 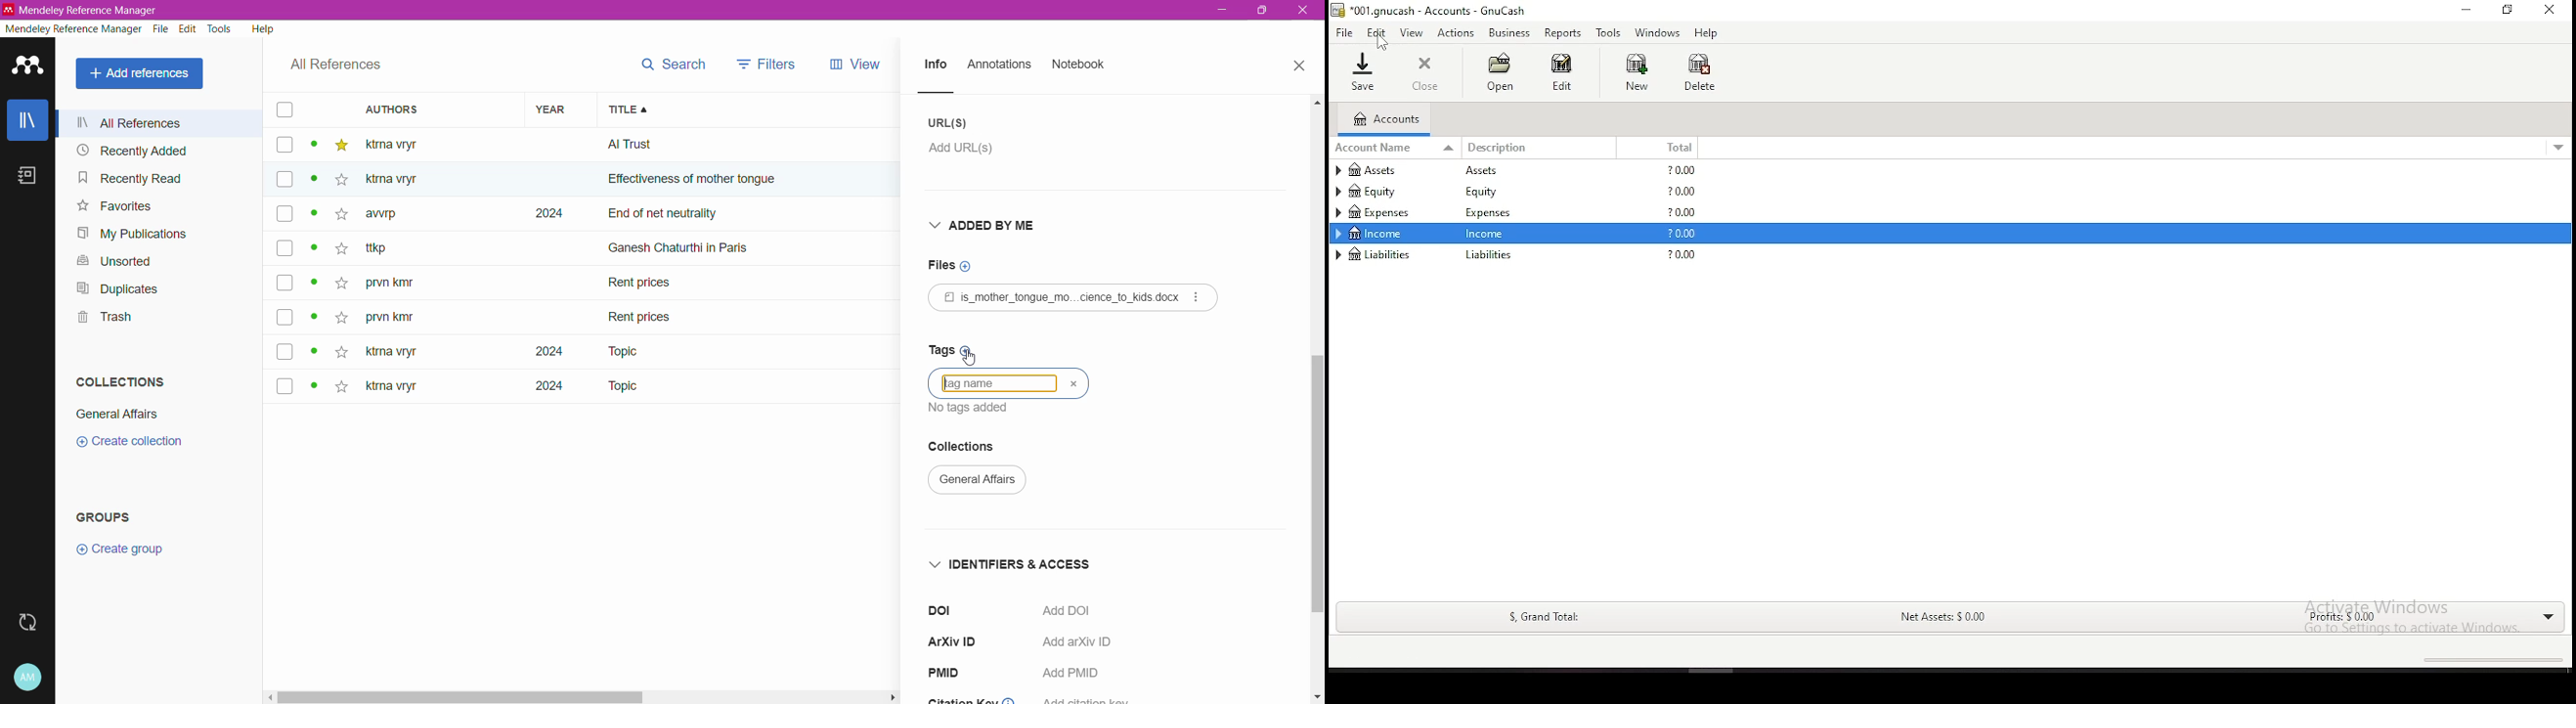 I want to click on maximize, so click(x=1259, y=15).